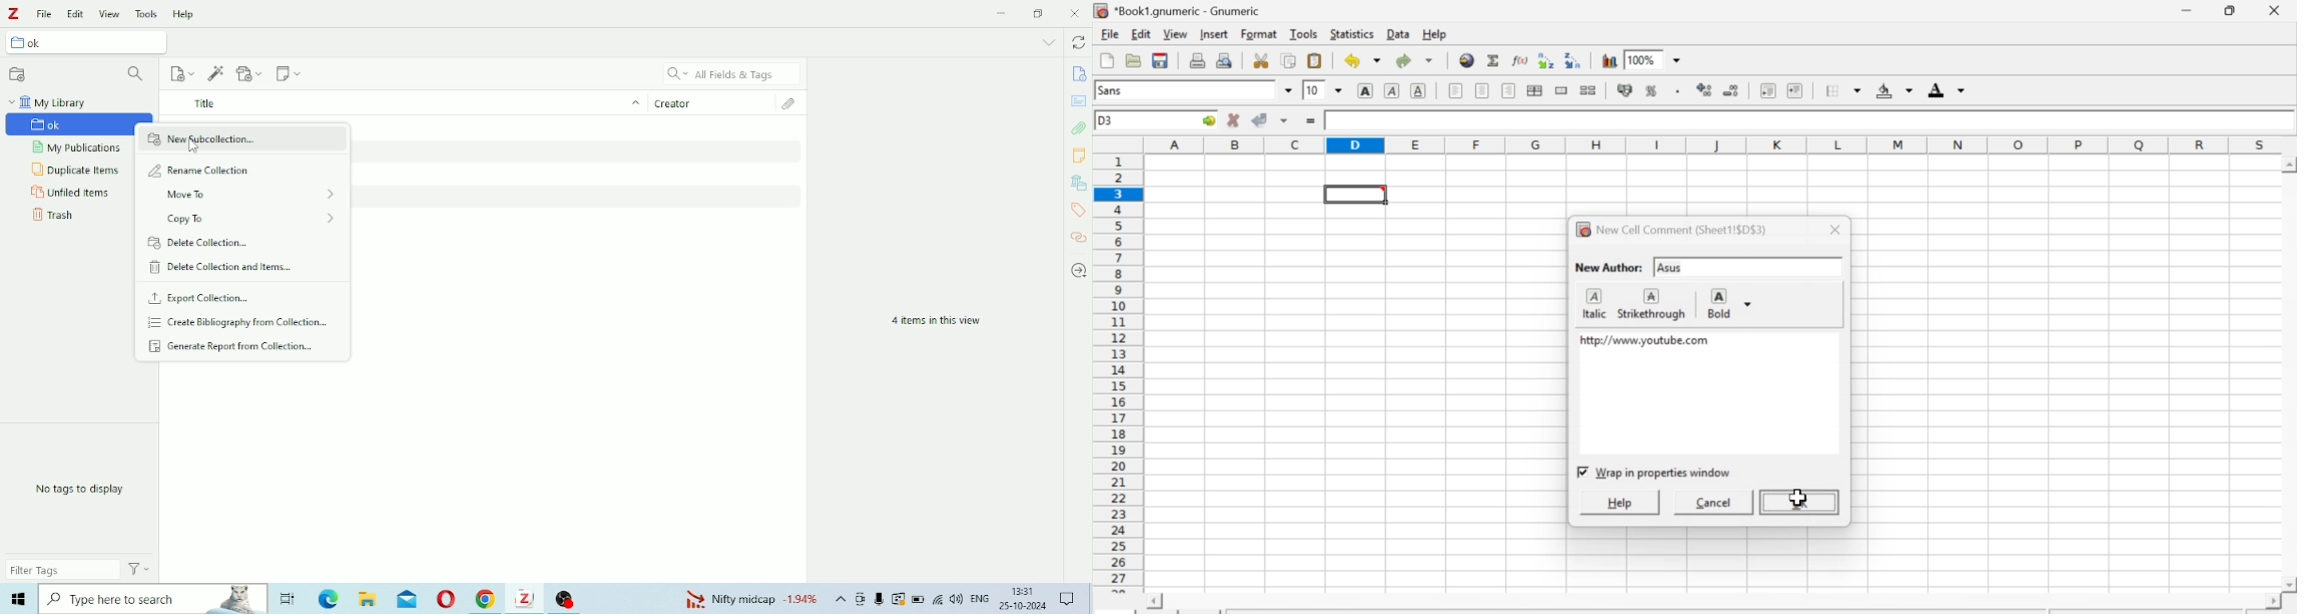 This screenshot has width=2324, height=616. I want to click on Tools, so click(1306, 35).